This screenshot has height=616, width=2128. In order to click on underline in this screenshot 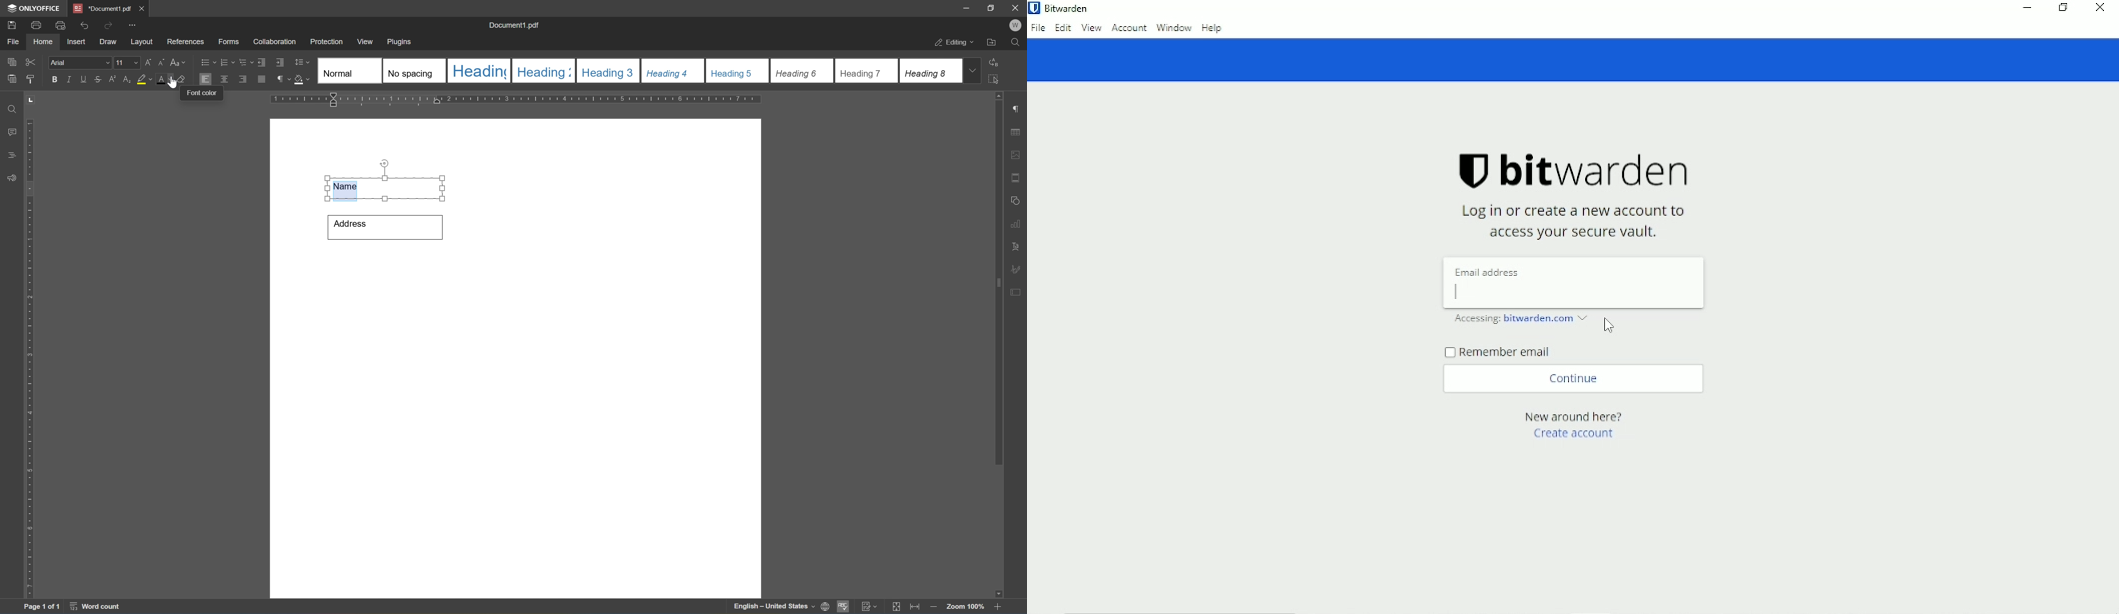, I will do `click(84, 79)`.